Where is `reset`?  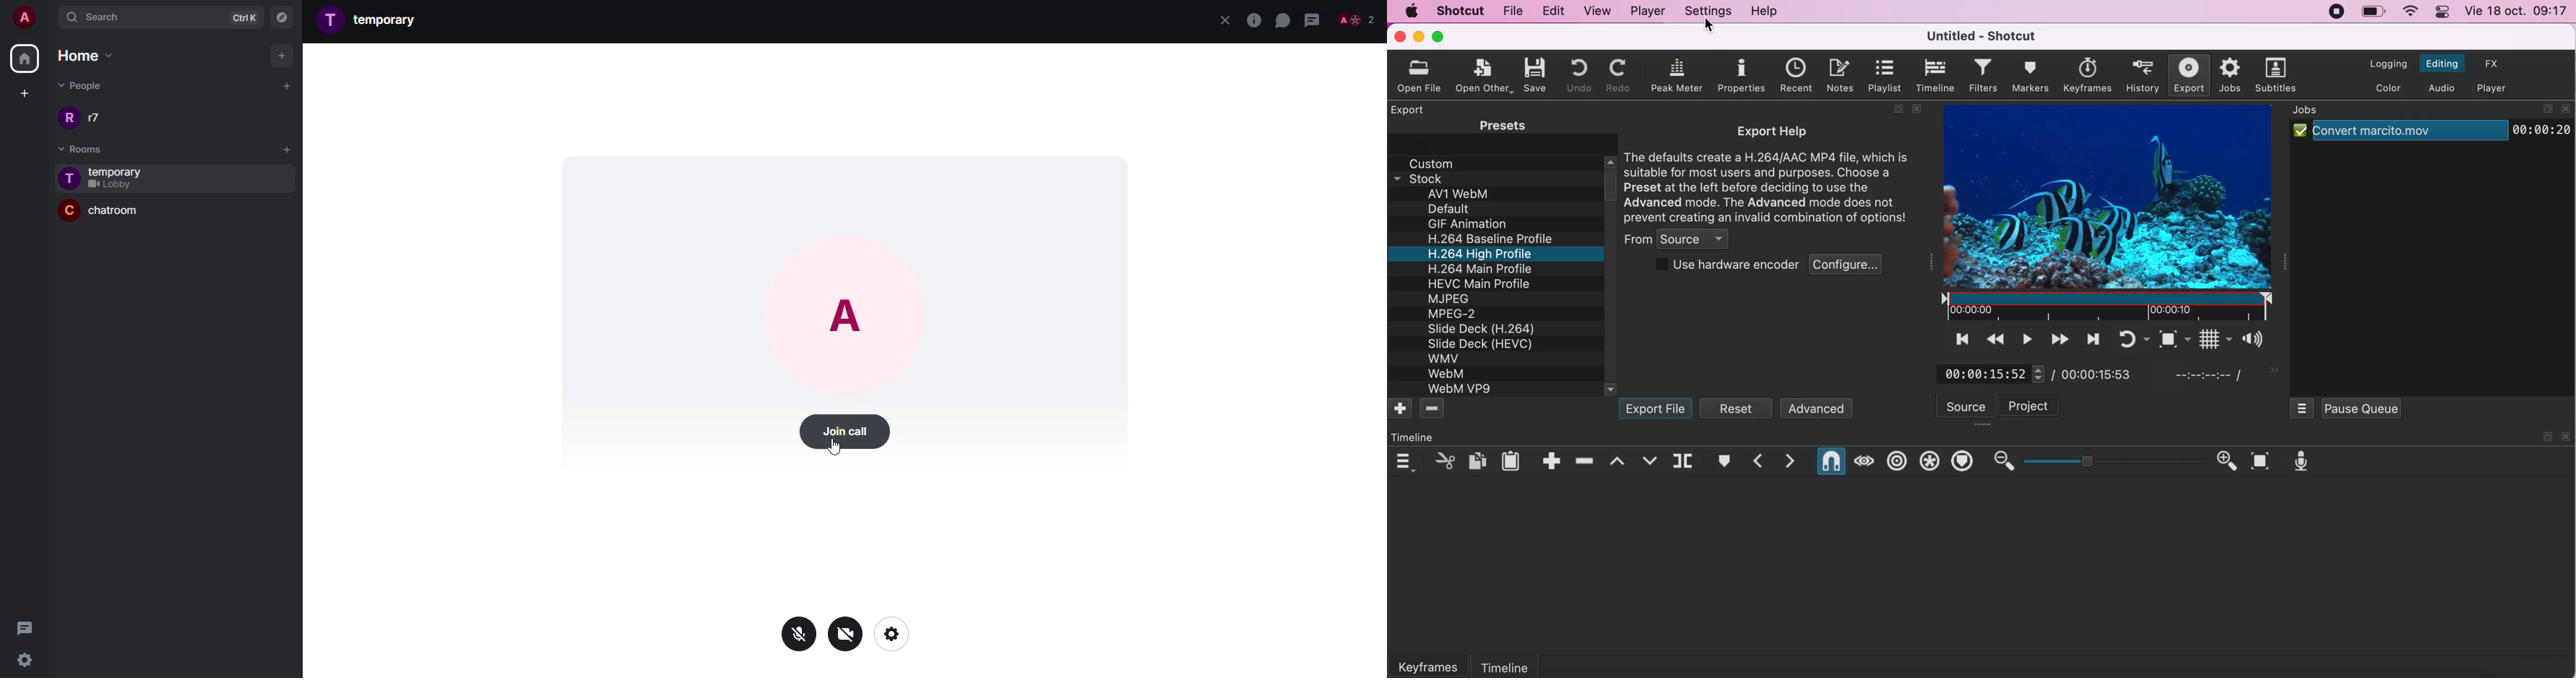
reset is located at coordinates (1741, 408).